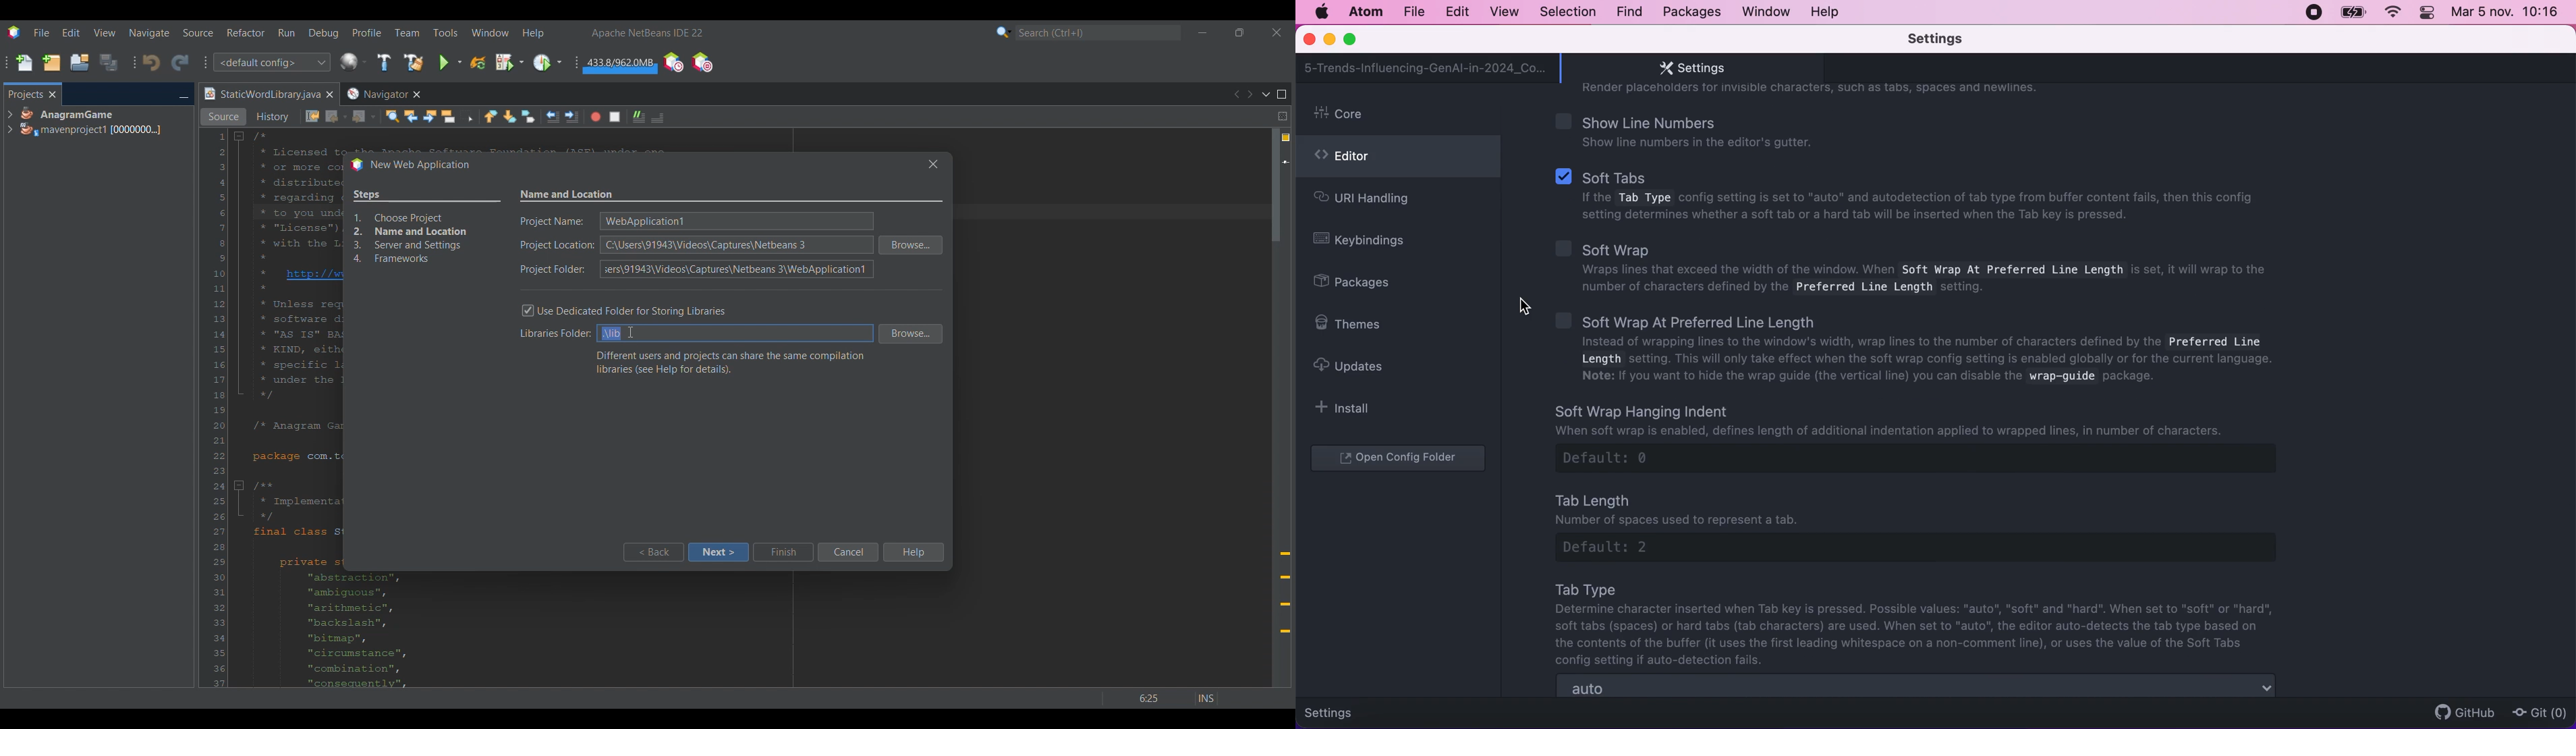  What do you see at coordinates (783, 552) in the screenshot?
I see `Finish` at bounding box center [783, 552].